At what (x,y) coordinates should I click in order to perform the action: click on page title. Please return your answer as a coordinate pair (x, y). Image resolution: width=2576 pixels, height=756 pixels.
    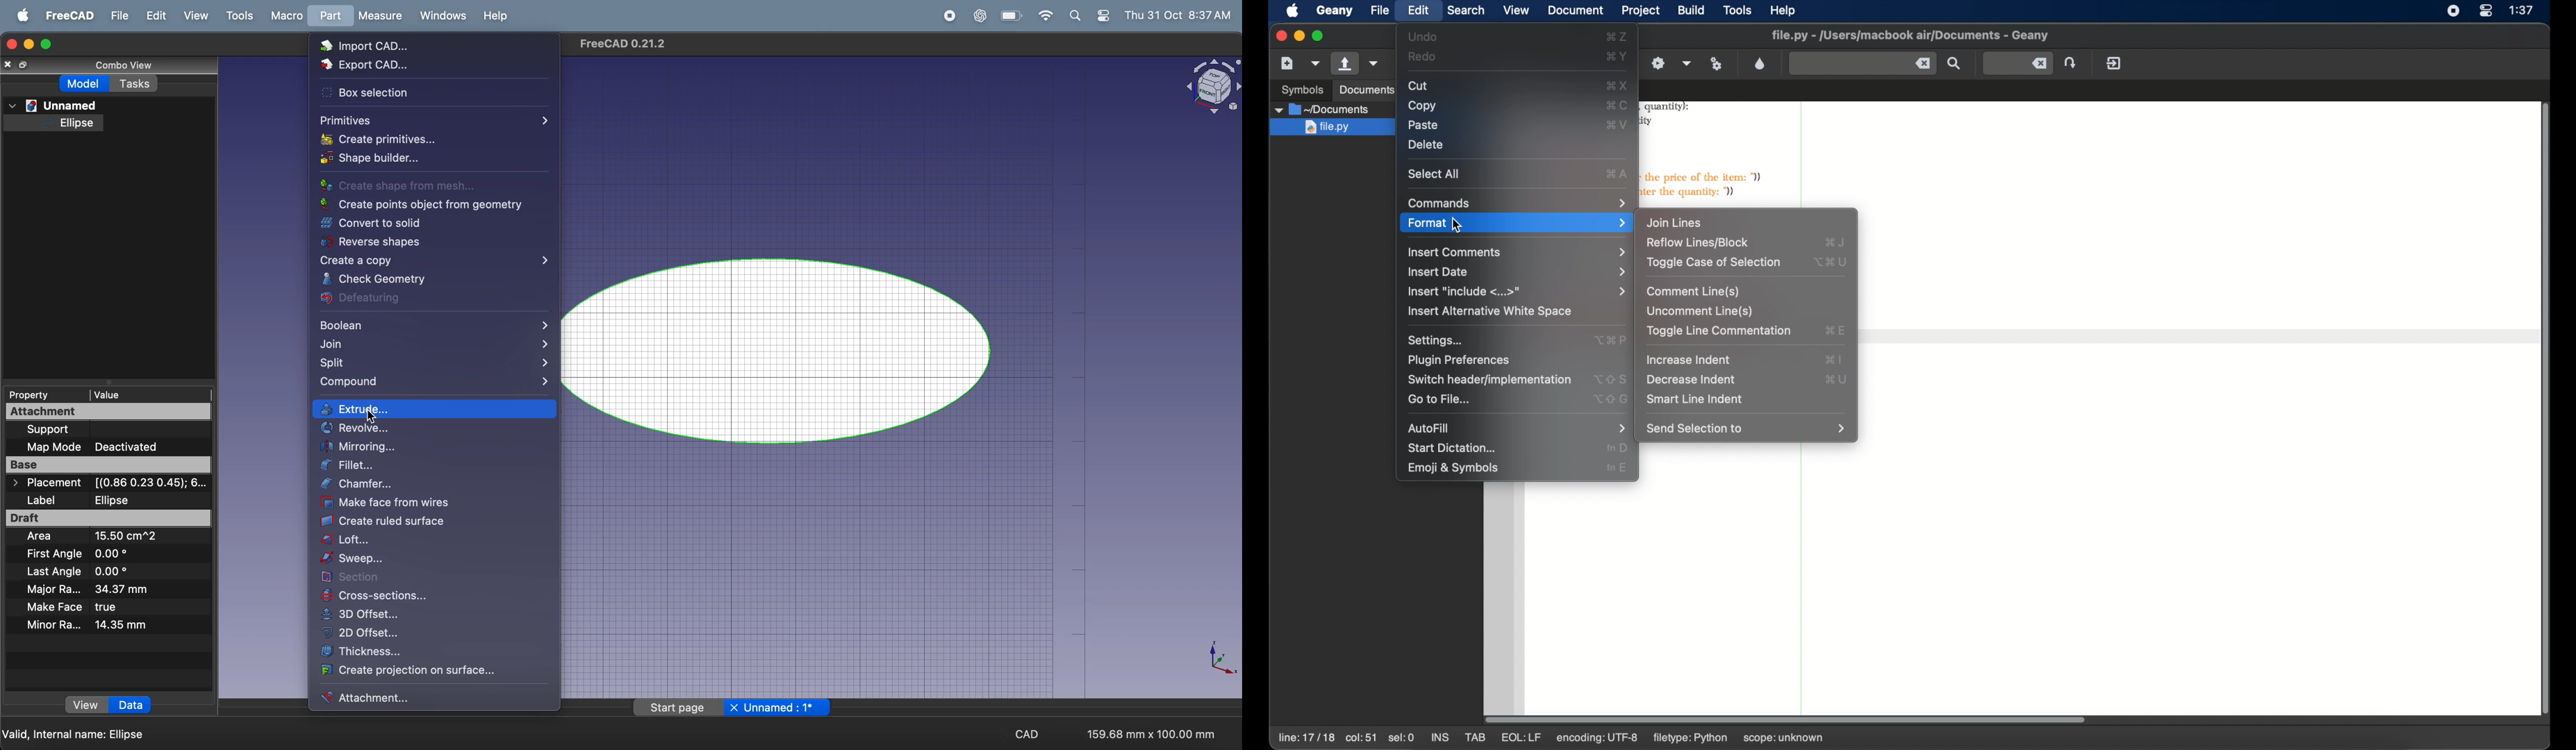
    Looking at the image, I should click on (618, 44).